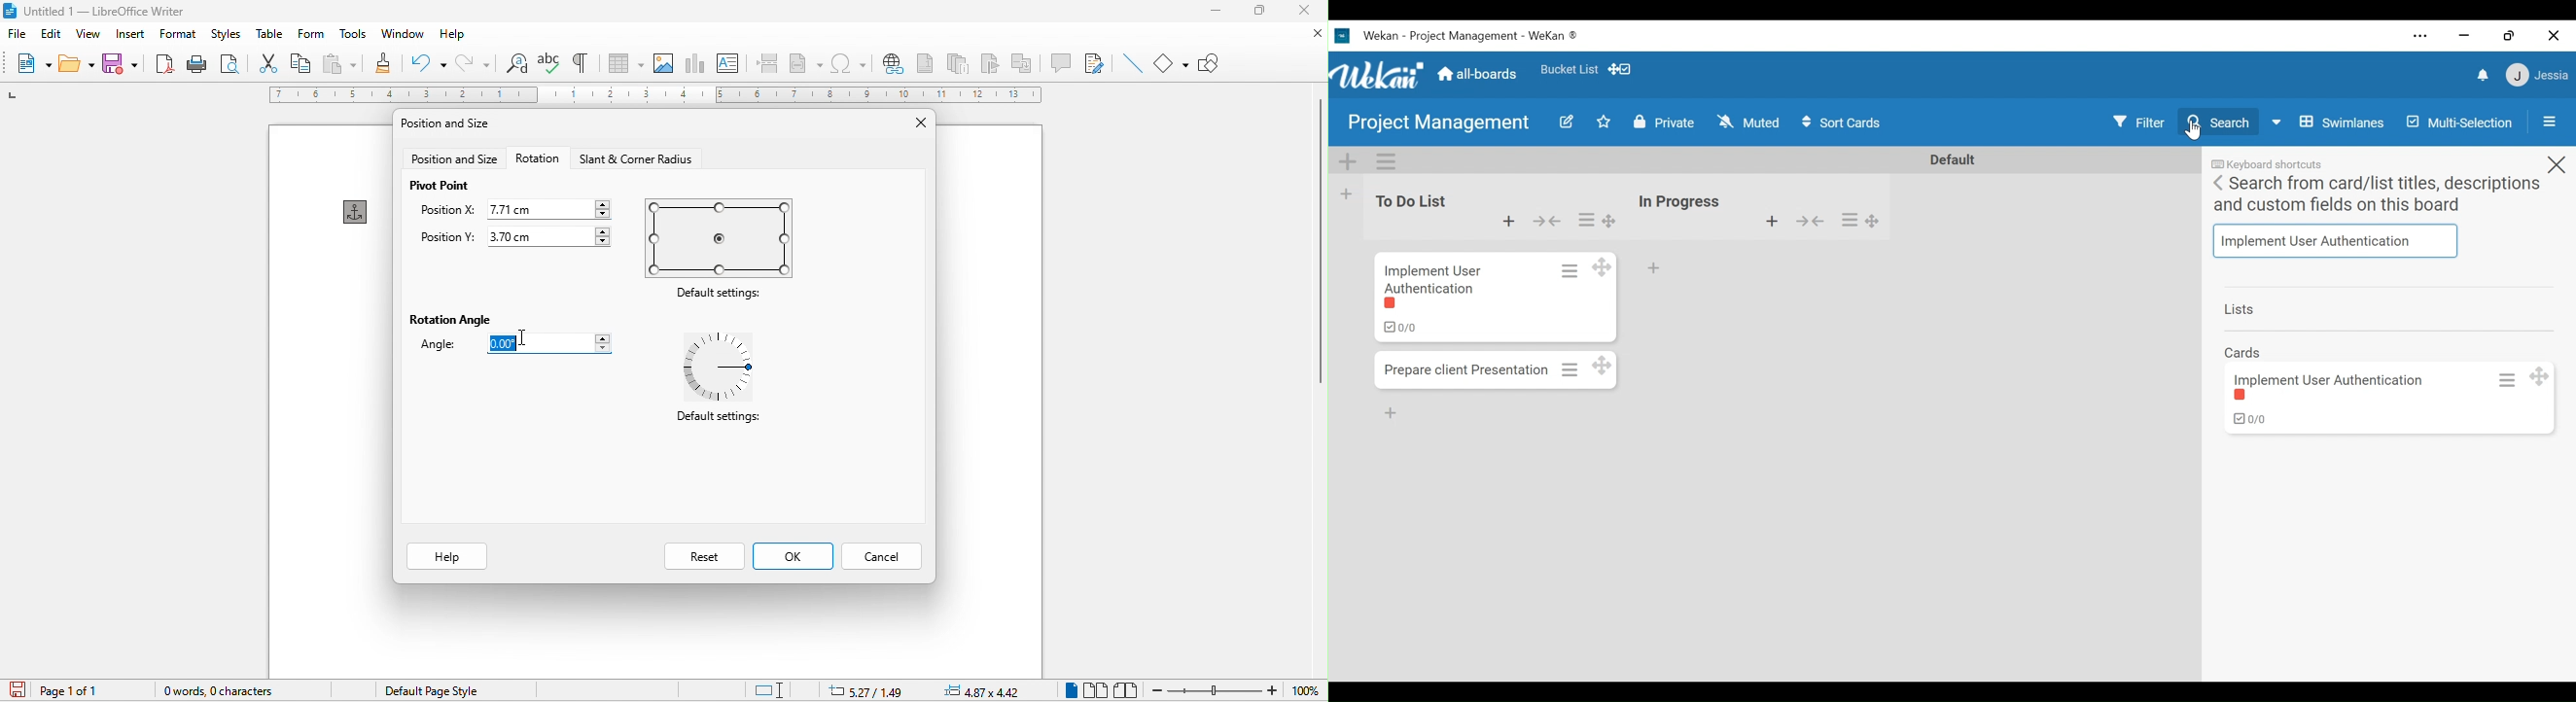 The width and height of the screenshot is (2576, 728). Describe the element at coordinates (2248, 422) in the screenshot. I see `ckecklist` at that location.